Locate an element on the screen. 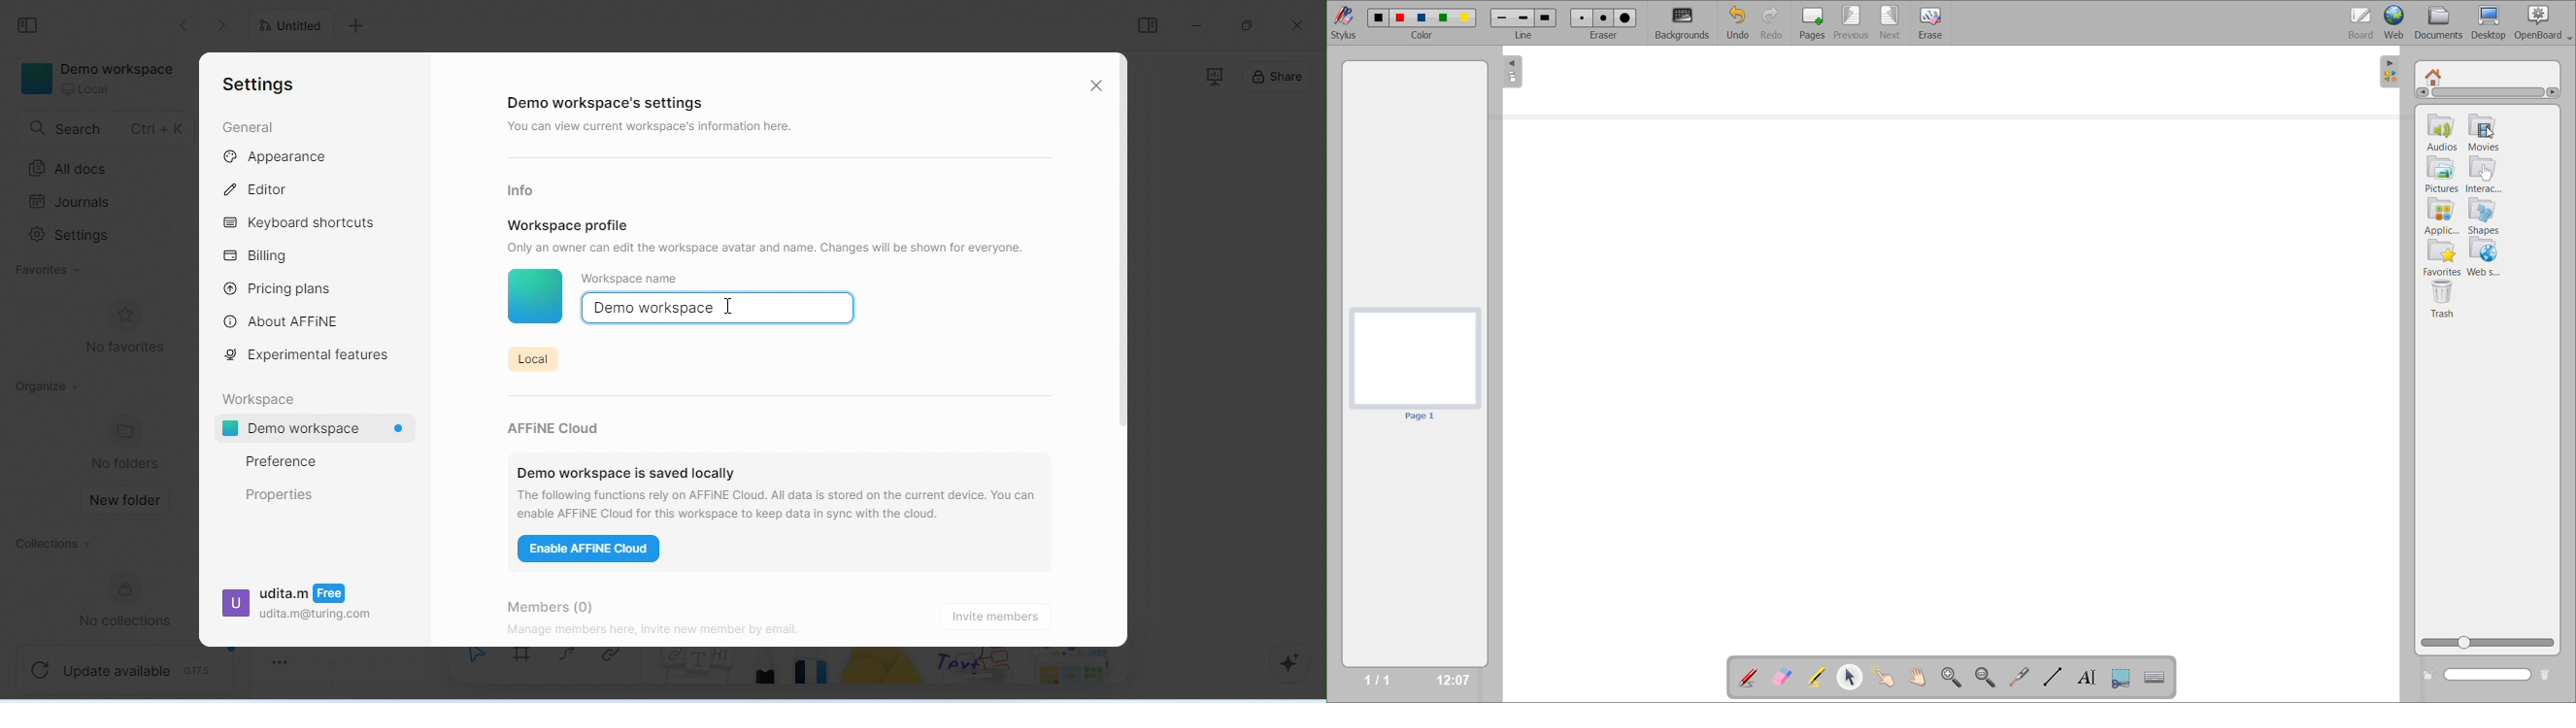 Image resolution: width=2576 pixels, height=728 pixels. root is located at coordinates (2434, 74).